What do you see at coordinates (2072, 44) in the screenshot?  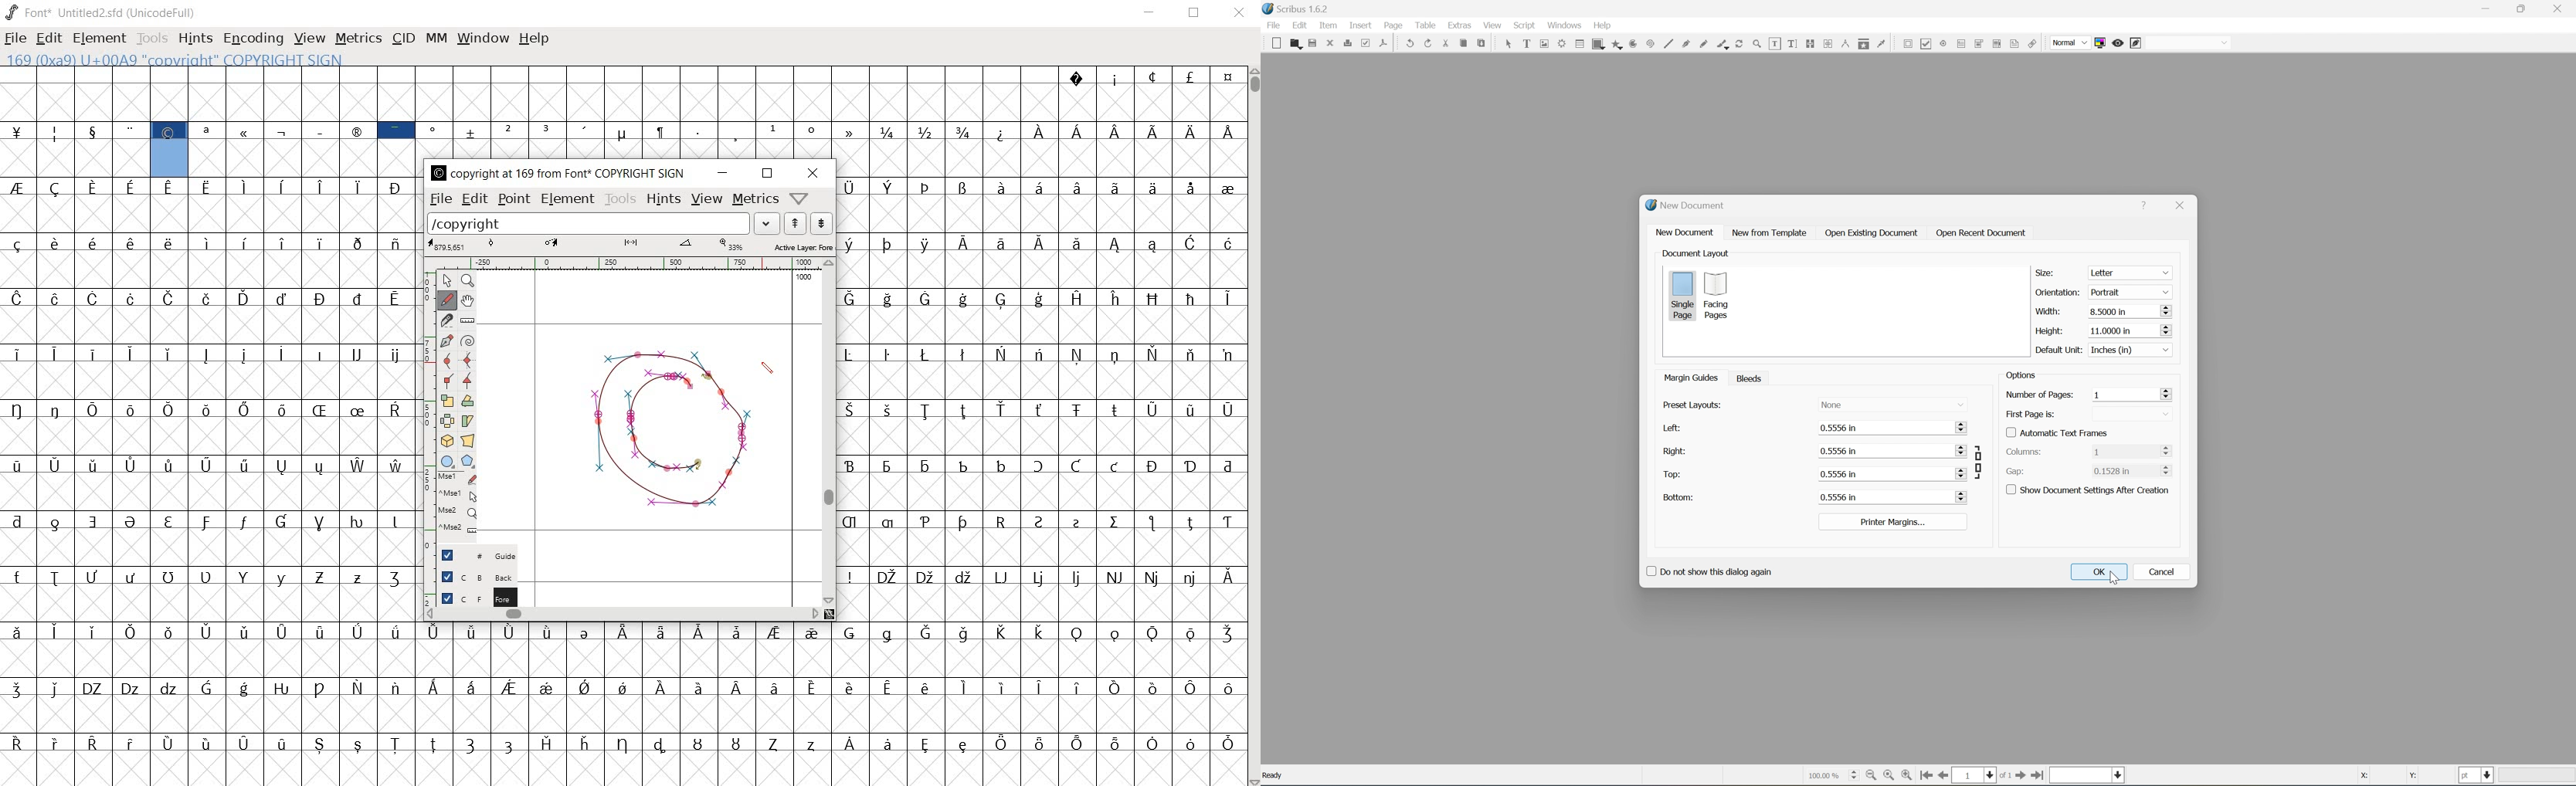 I see `normal` at bounding box center [2072, 44].